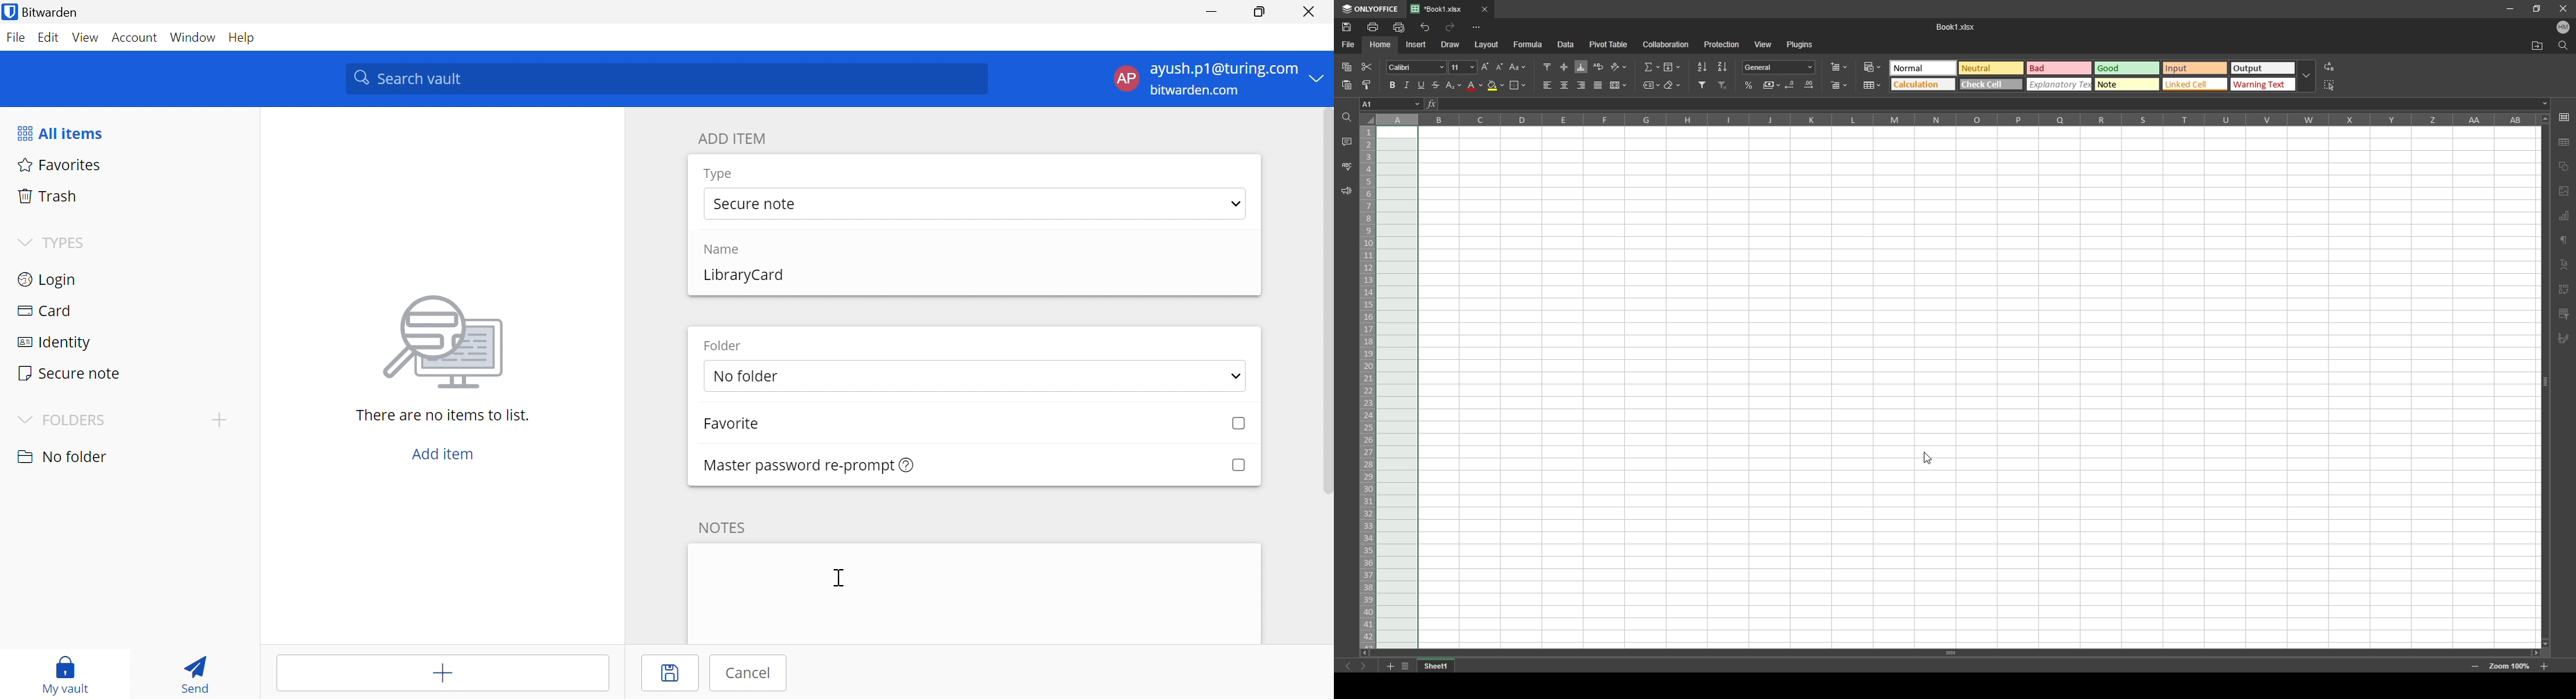  I want to click on plugins, so click(1801, 43).